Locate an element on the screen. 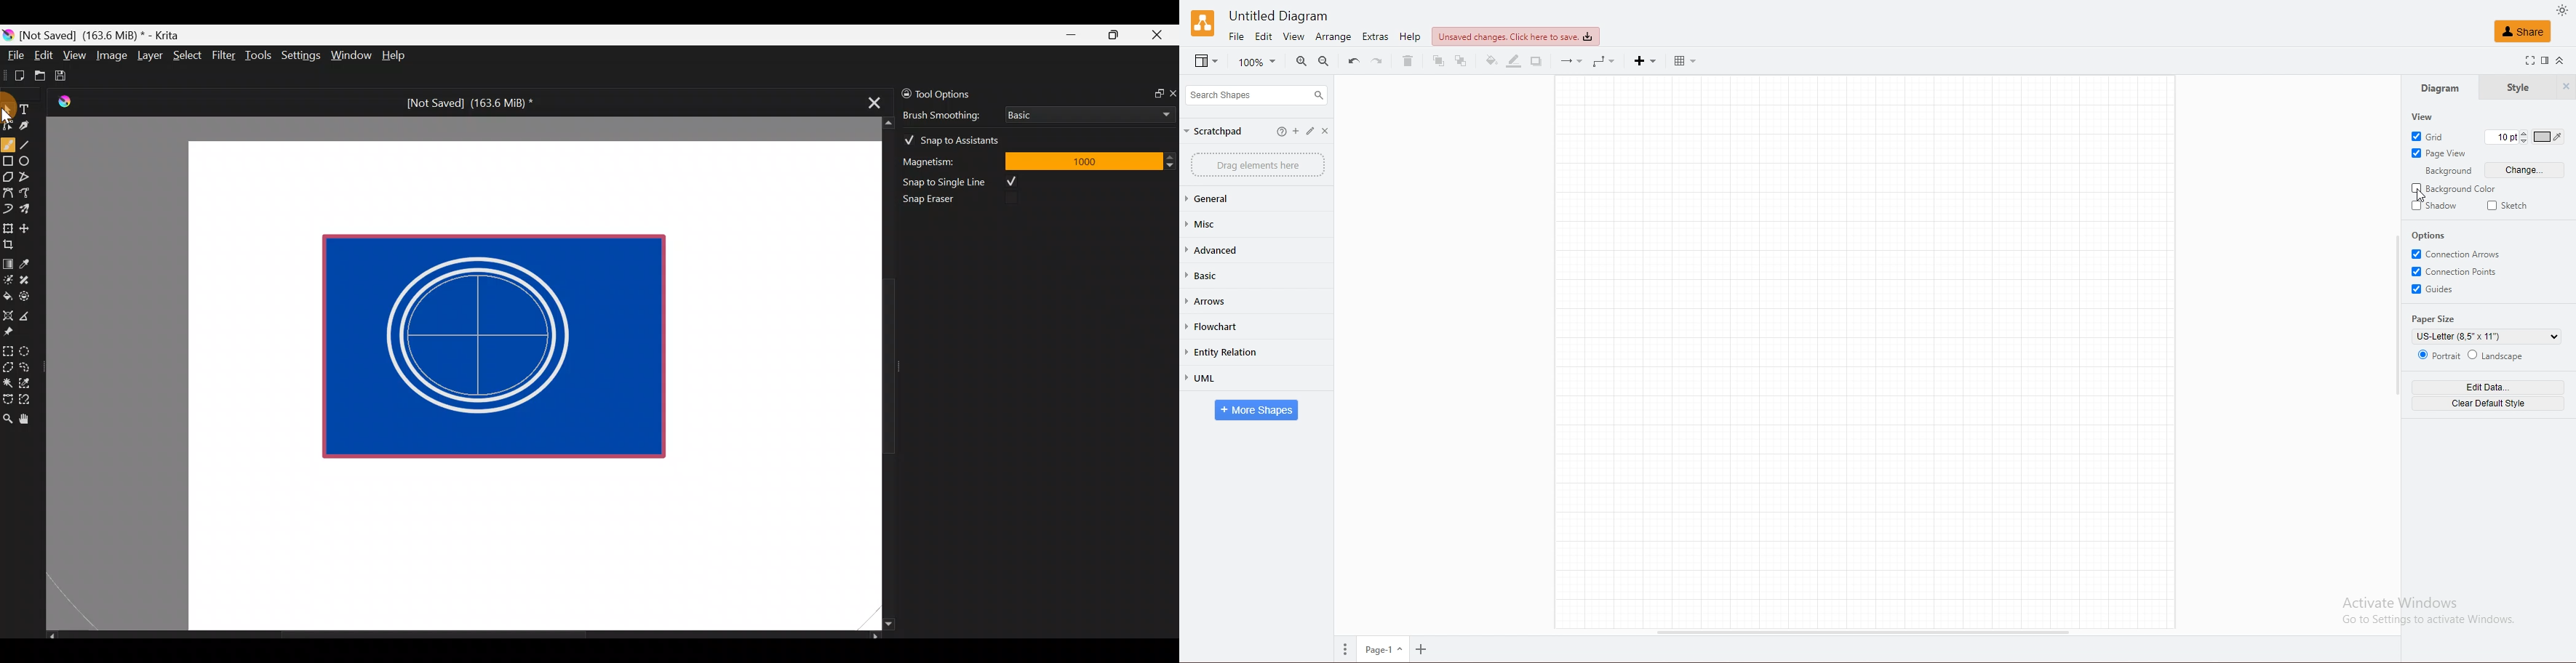 The width and height of the screenshot is (2576, 672). more shapes is located at coordinates (1257, 411).